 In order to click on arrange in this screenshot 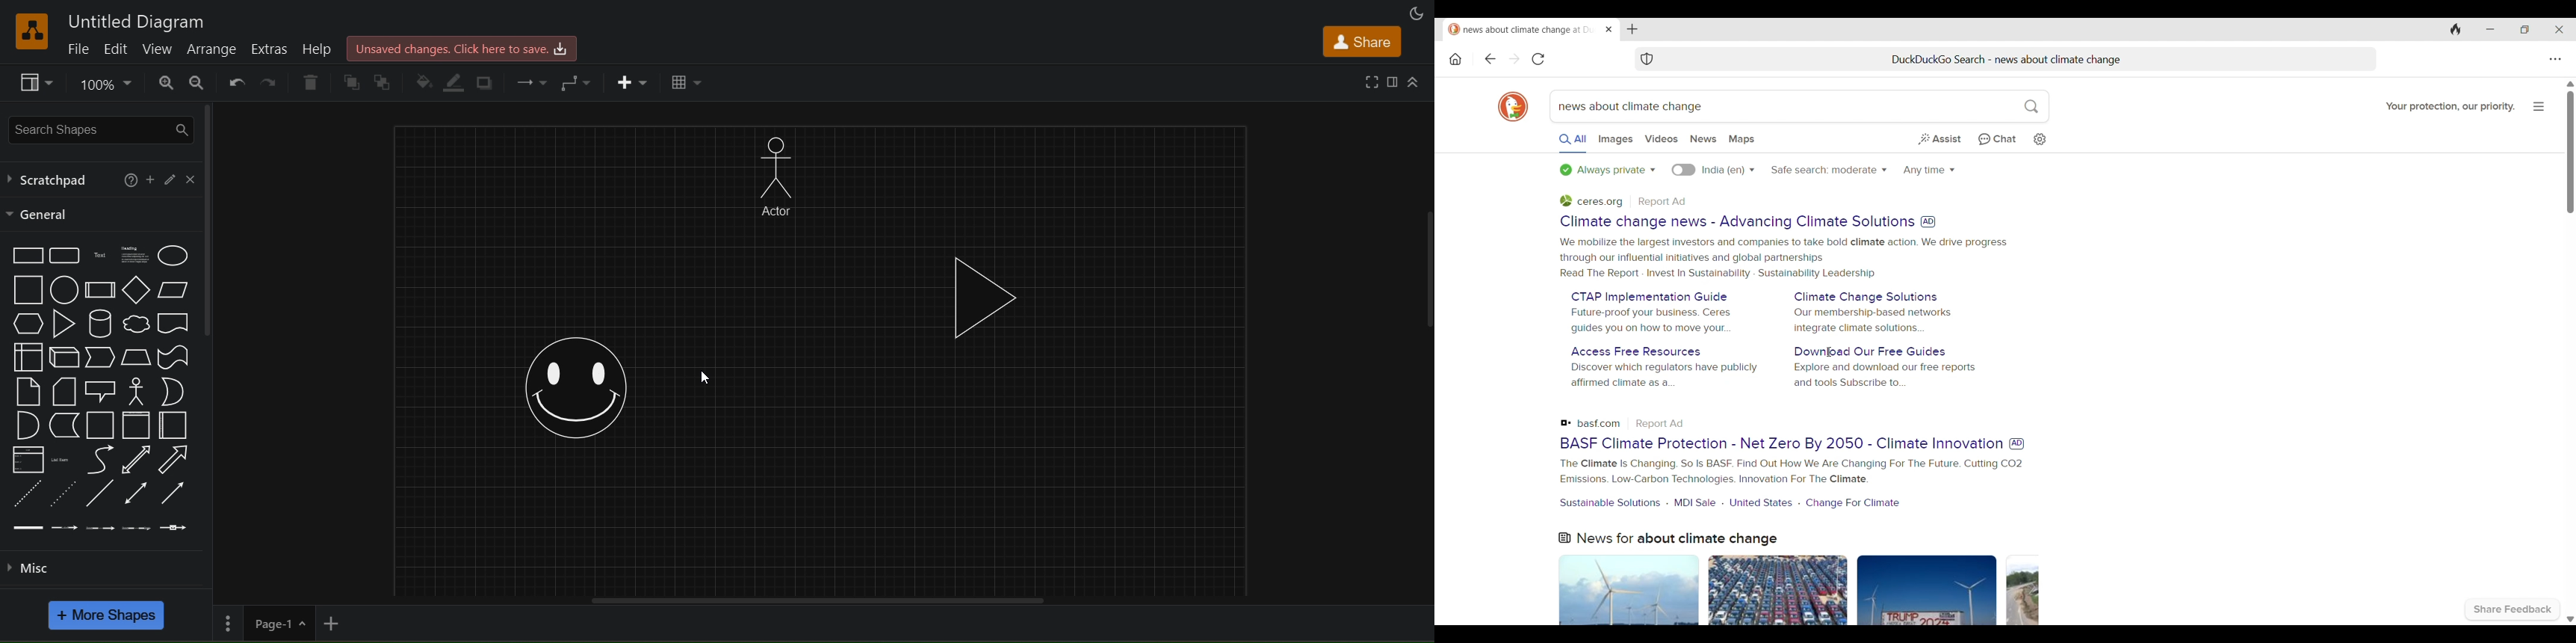, I will do `click(211, 48)`.